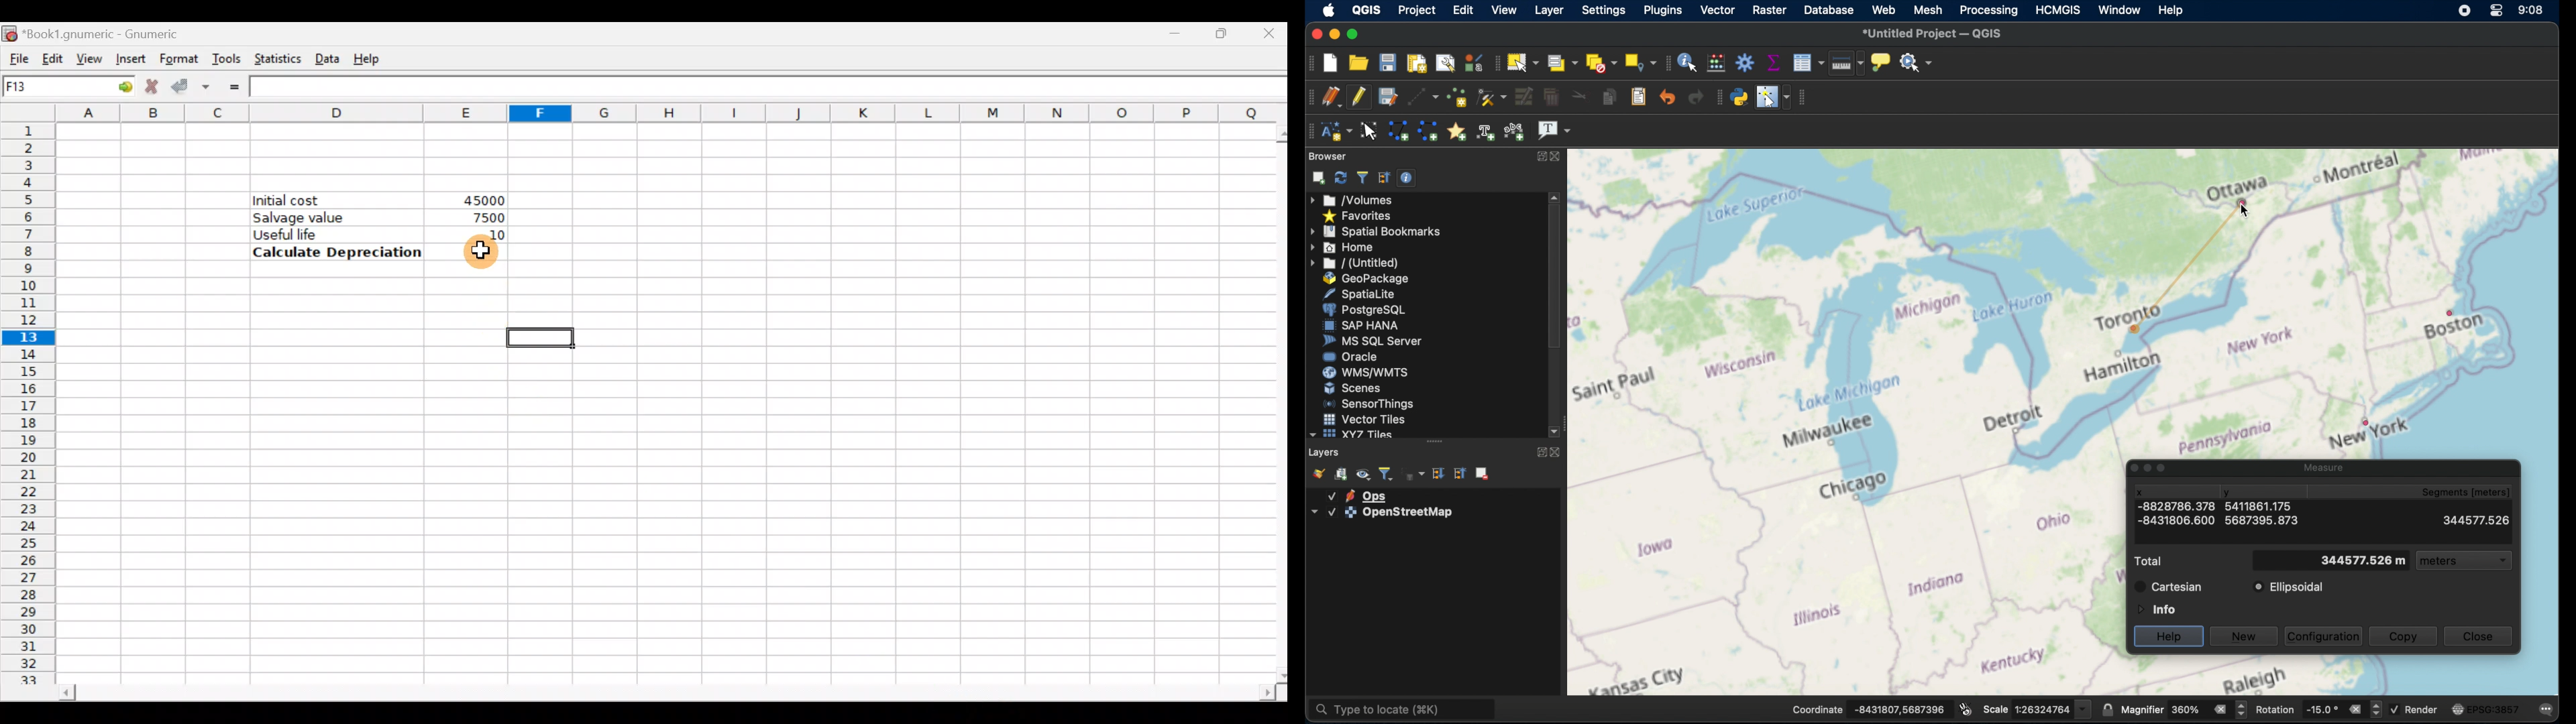  I want to click on cut features, so click(1576, 96).